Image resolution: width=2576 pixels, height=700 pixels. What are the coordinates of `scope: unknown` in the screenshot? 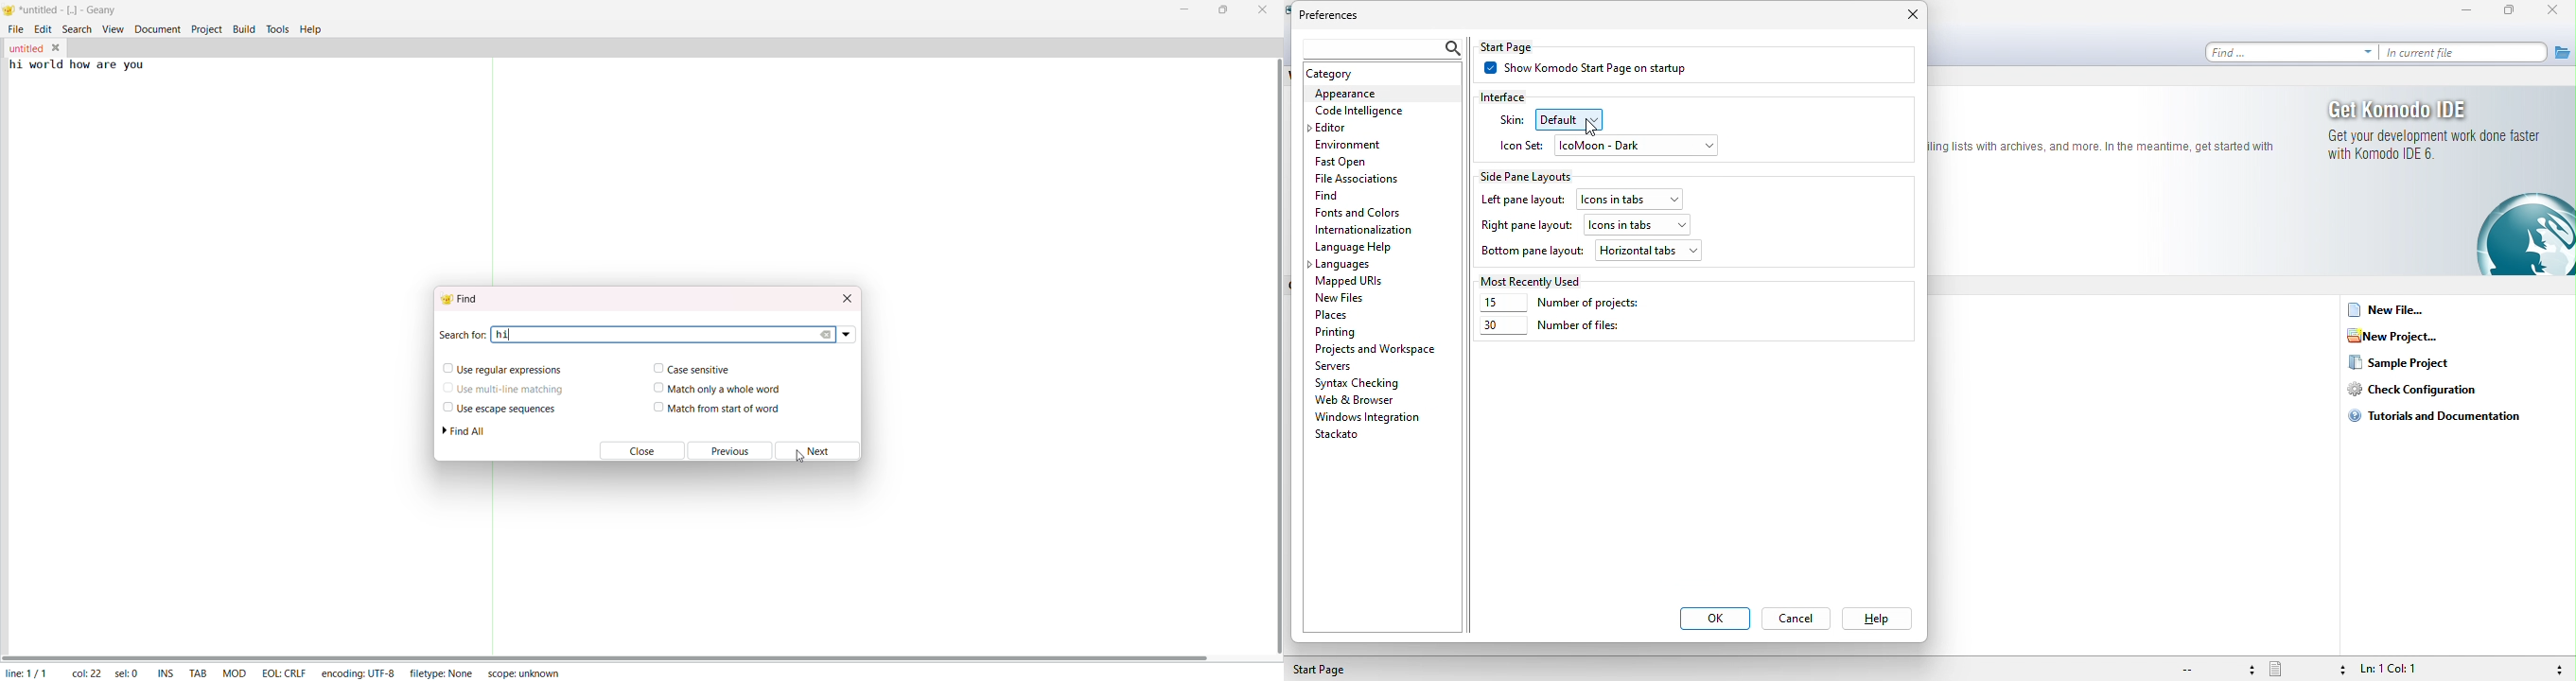 It's located at (521, 672).